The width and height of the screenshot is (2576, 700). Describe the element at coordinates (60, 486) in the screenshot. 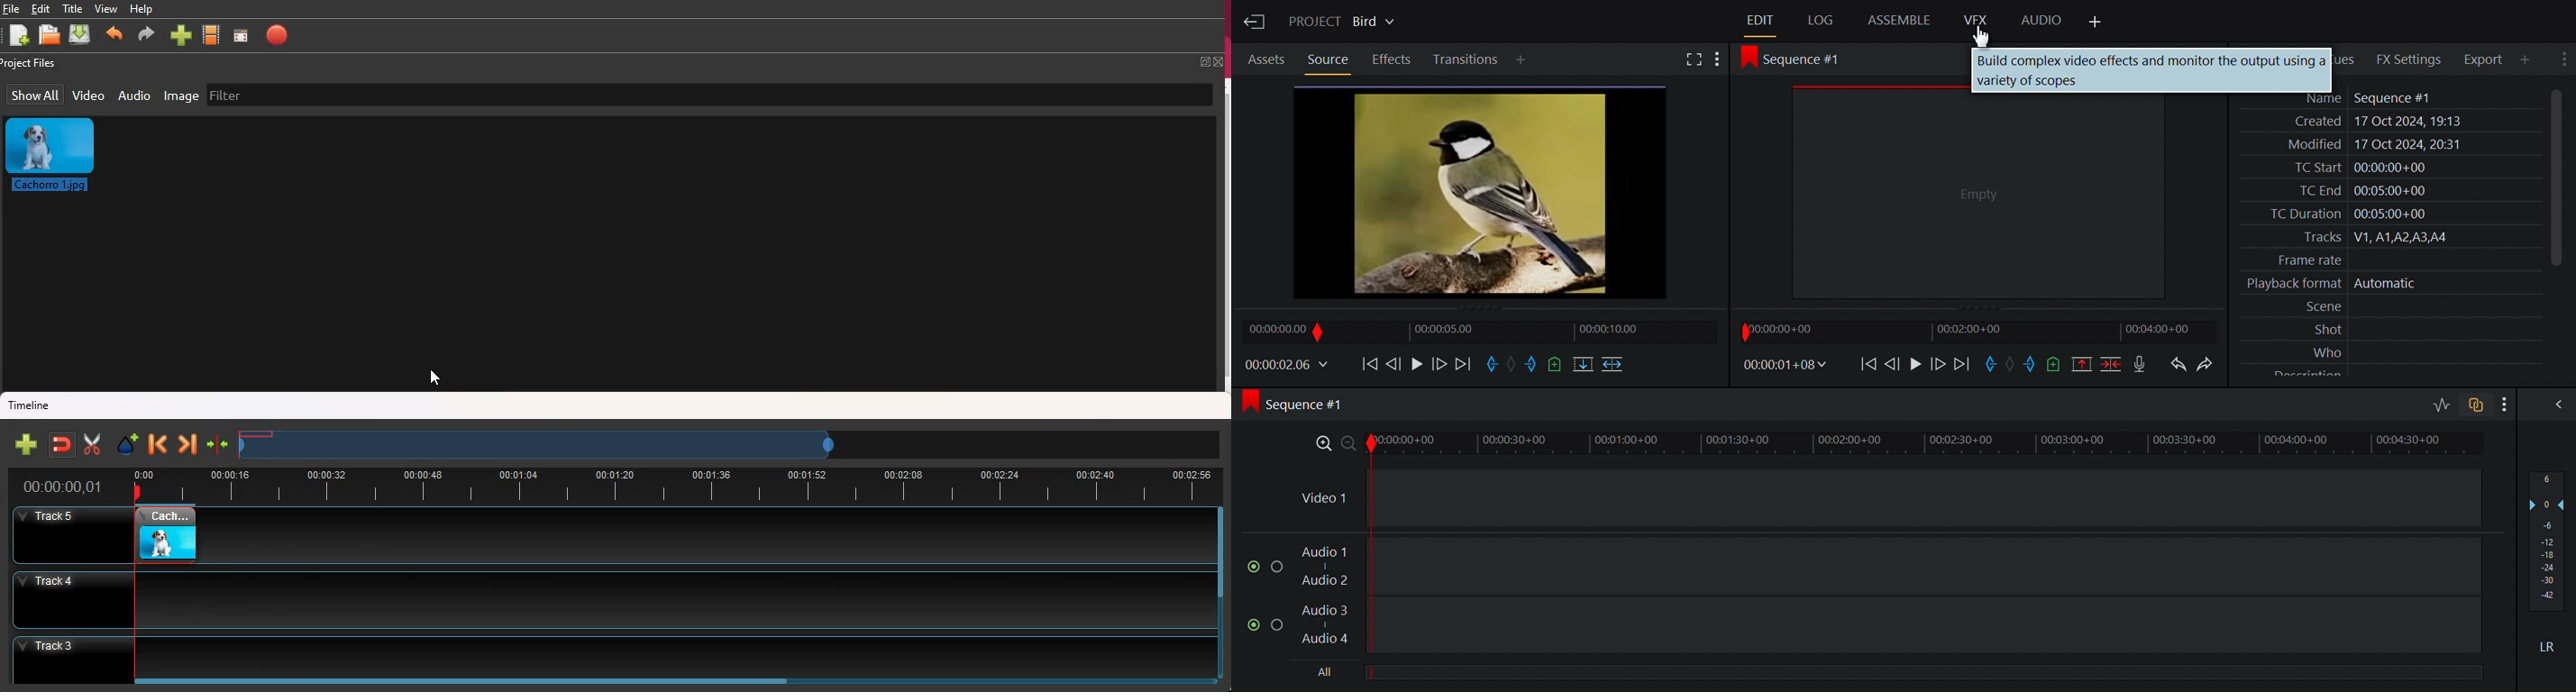

I see `time` at that location.